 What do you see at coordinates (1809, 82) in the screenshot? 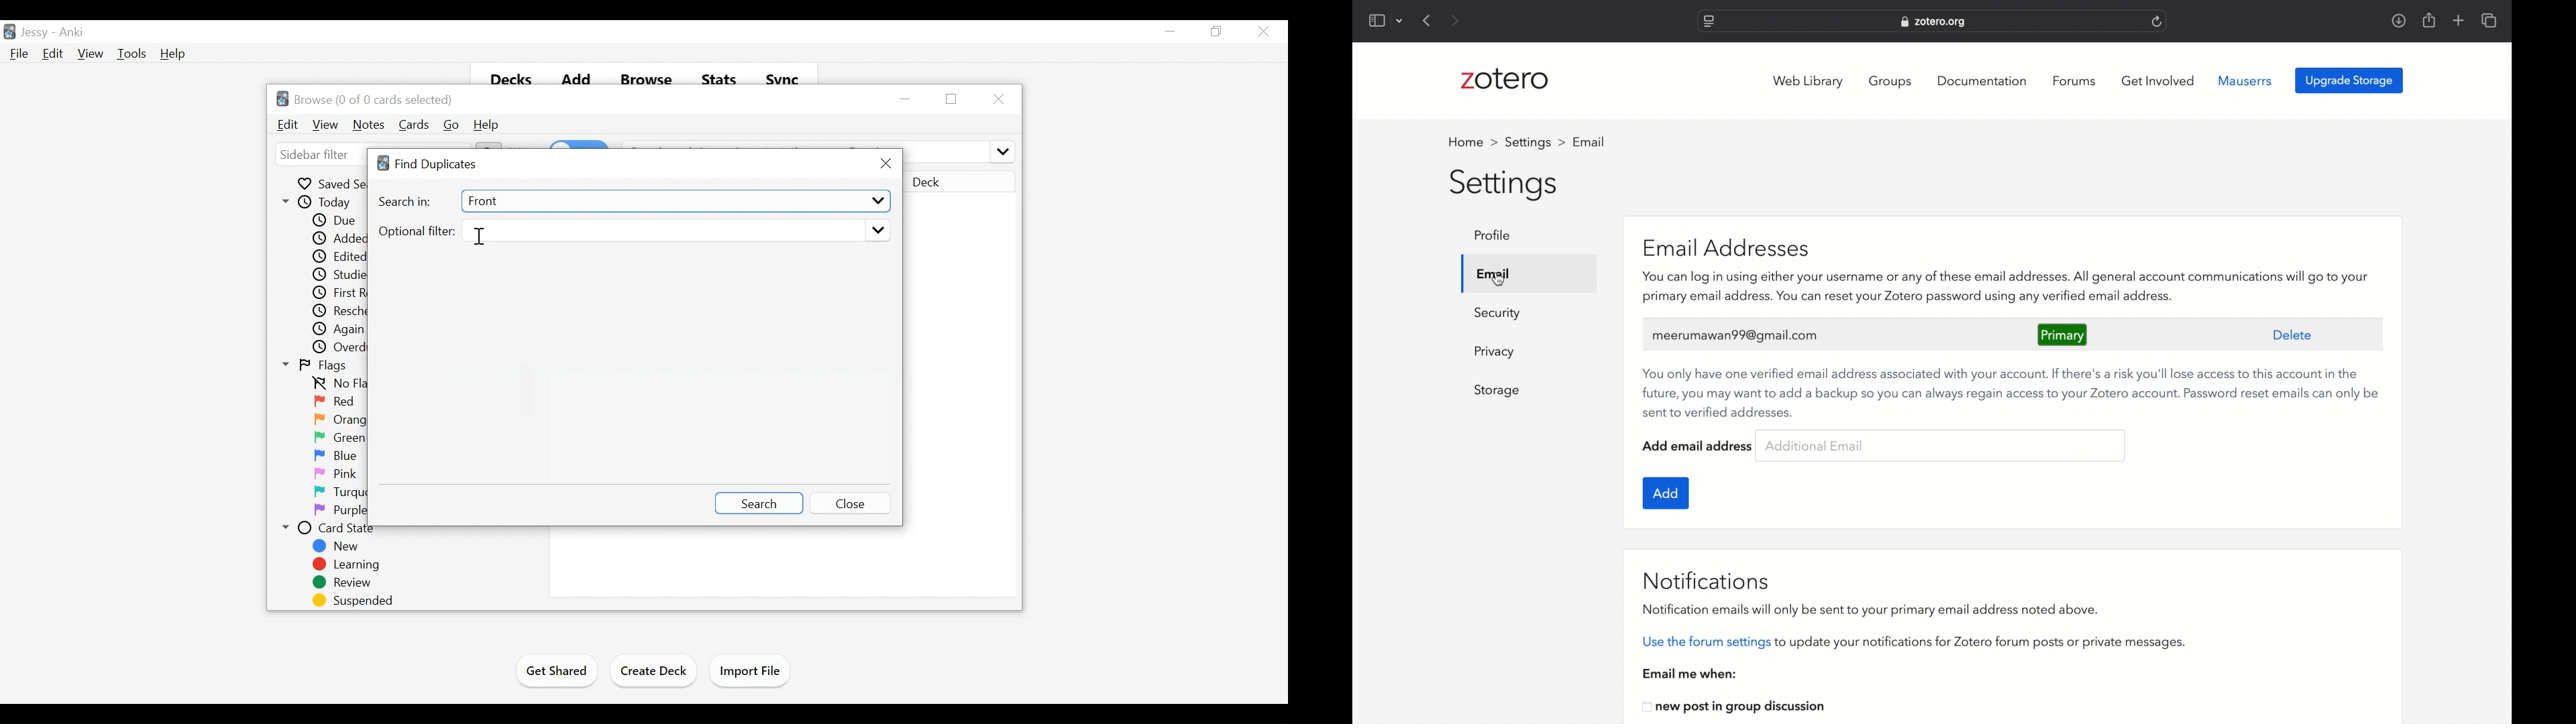
I see `web library` at bounding box center [1809, 82].